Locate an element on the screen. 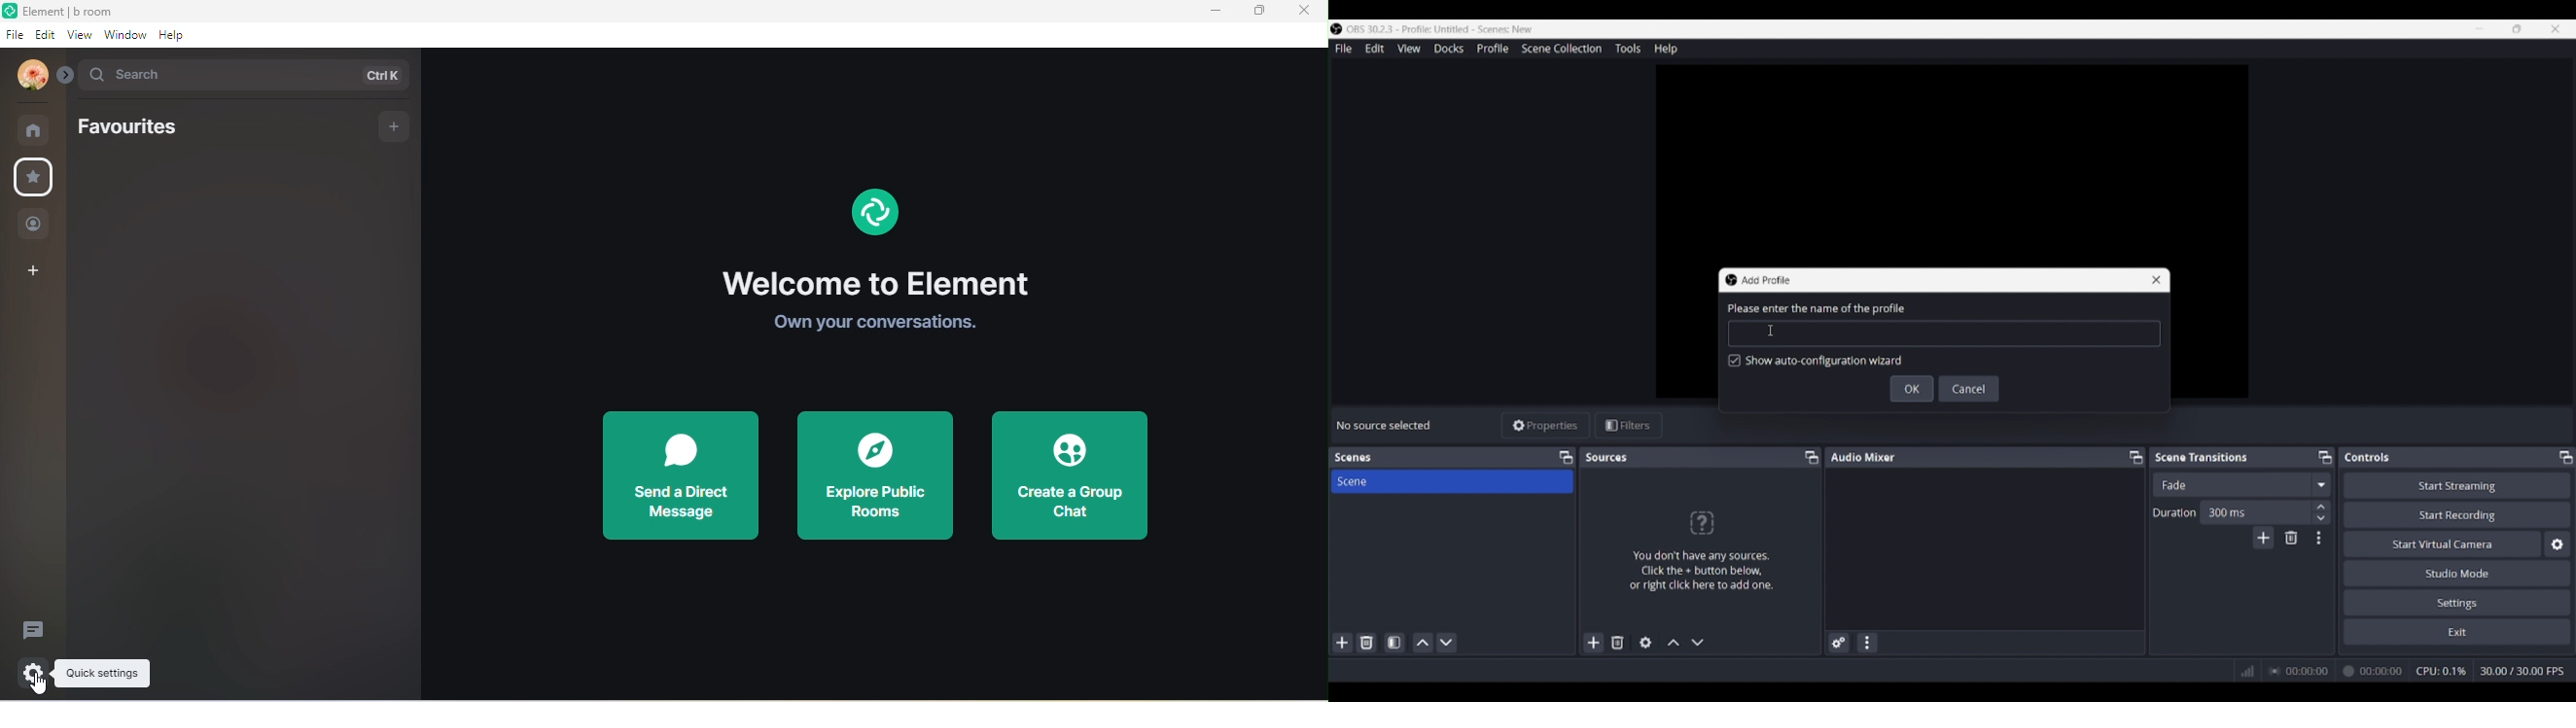 This screenshot has width=2576, height=728. Source status is located at coordinates (1386, 425).